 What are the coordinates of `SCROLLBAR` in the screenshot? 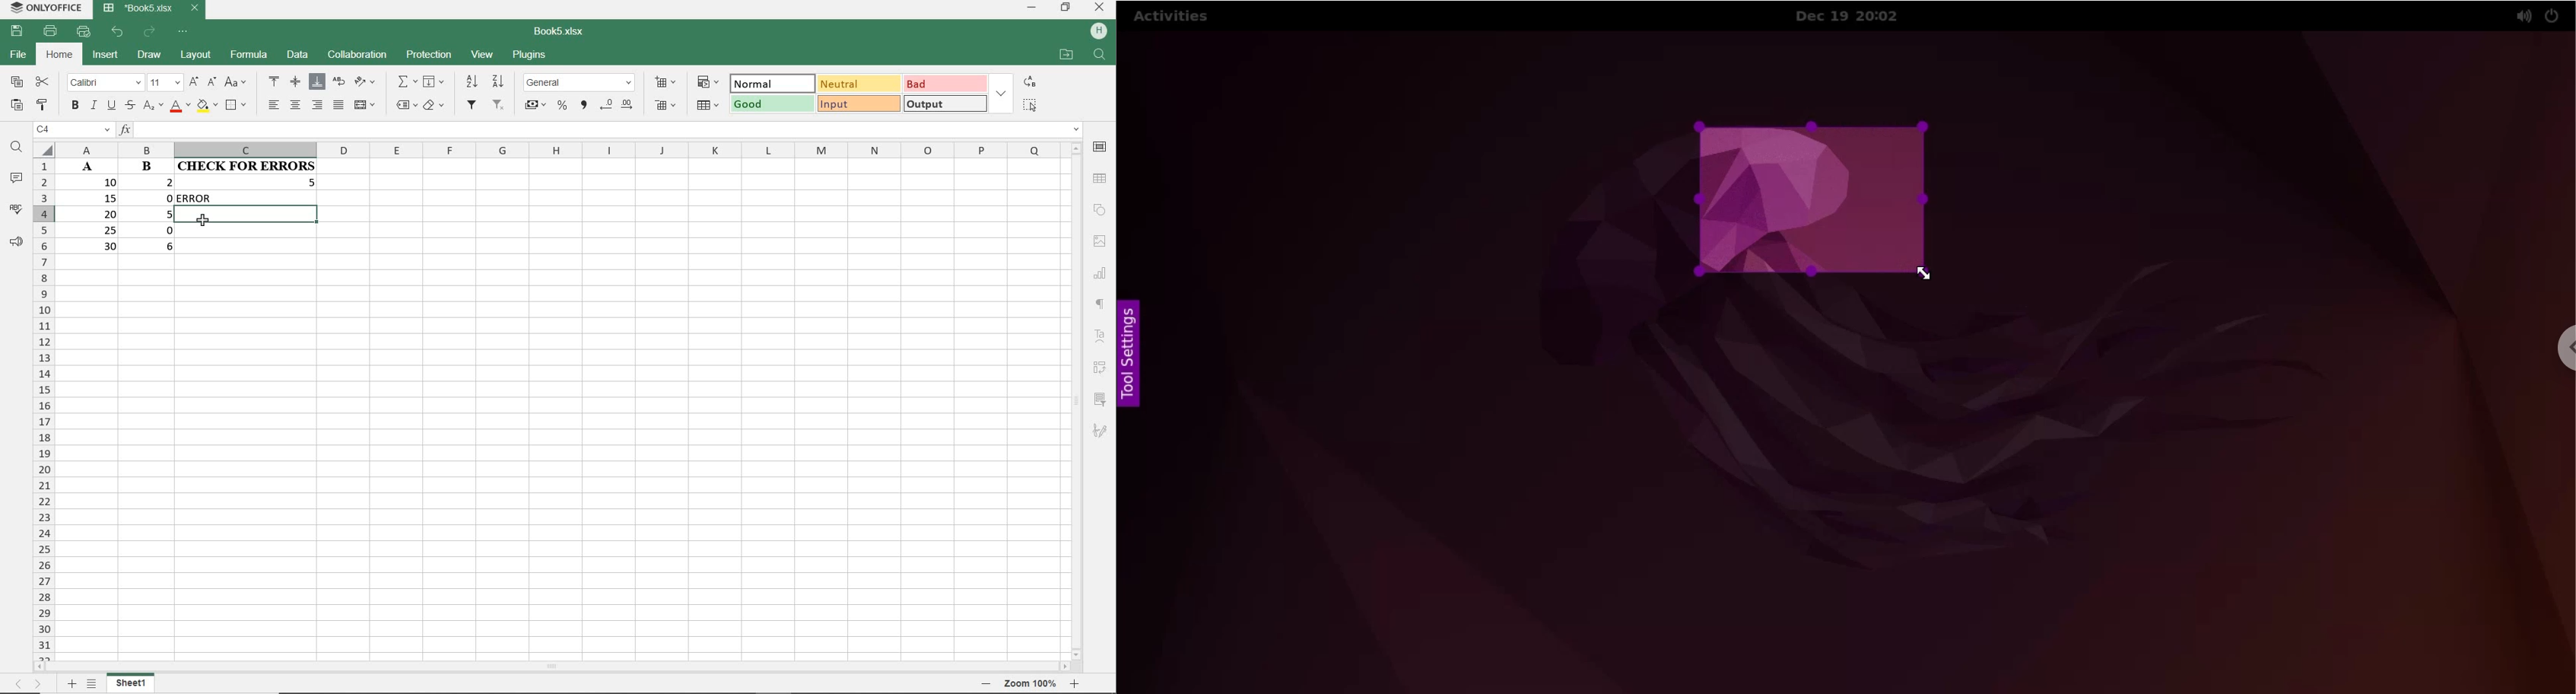 It's located at (1079, 401).